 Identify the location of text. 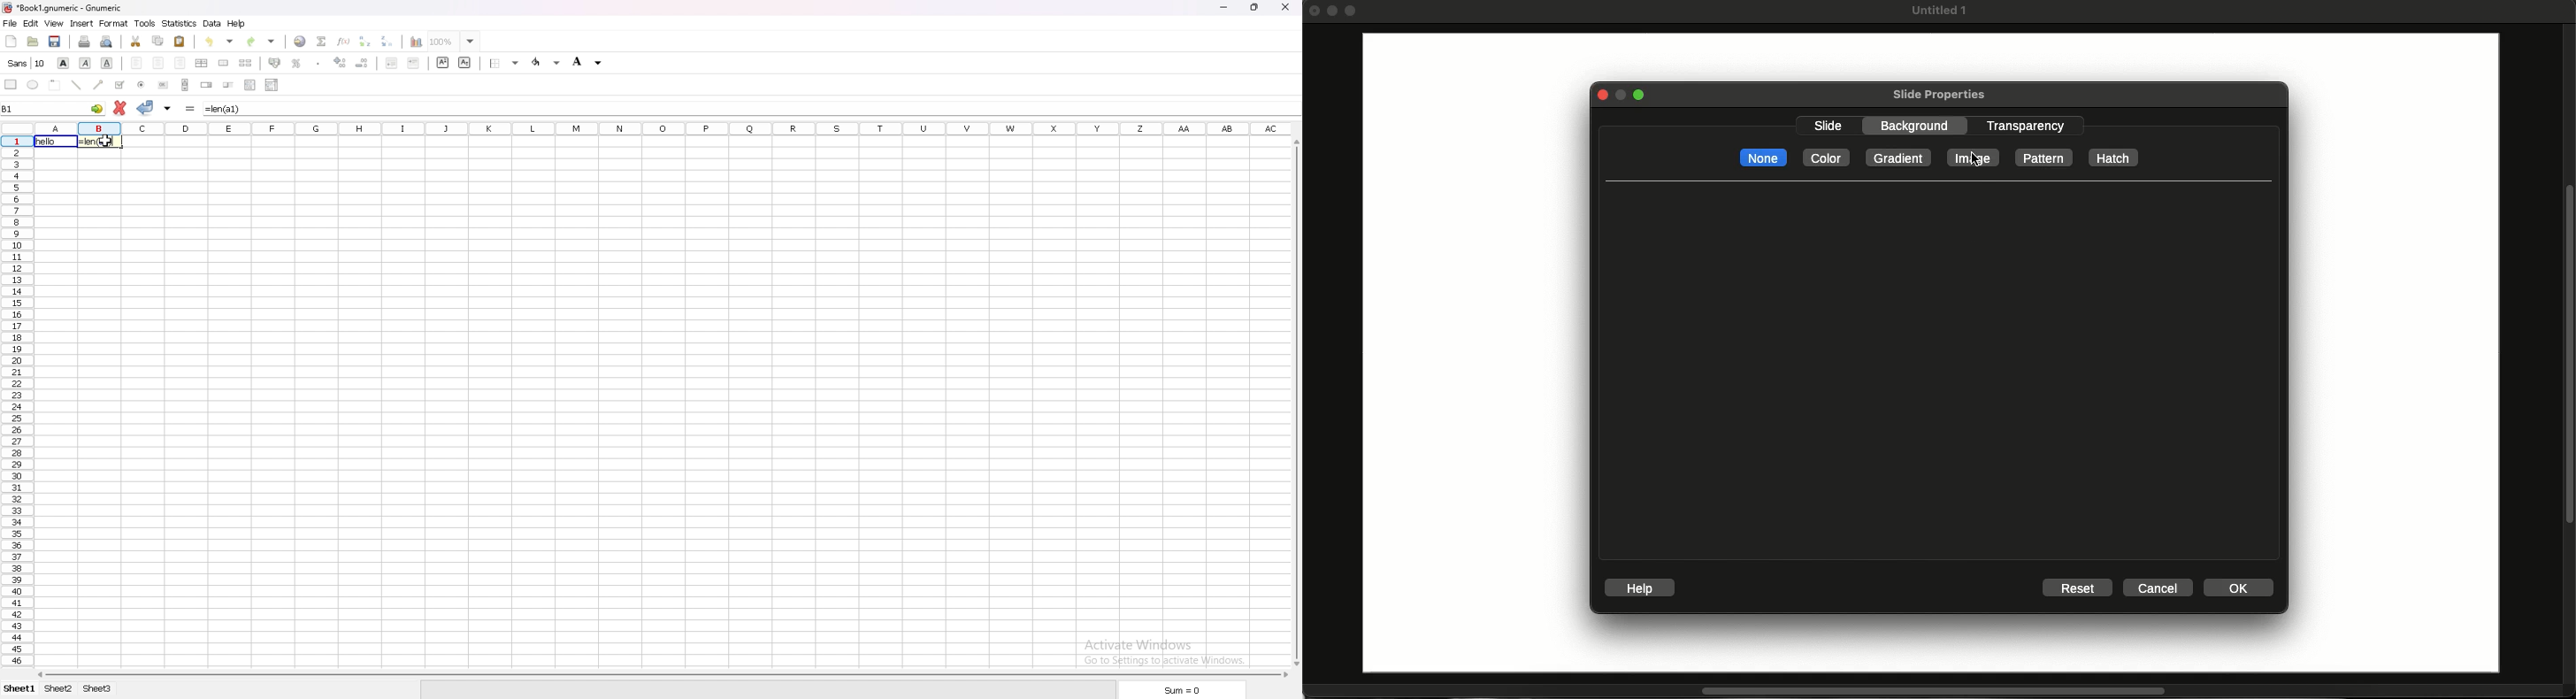
(54, 142).